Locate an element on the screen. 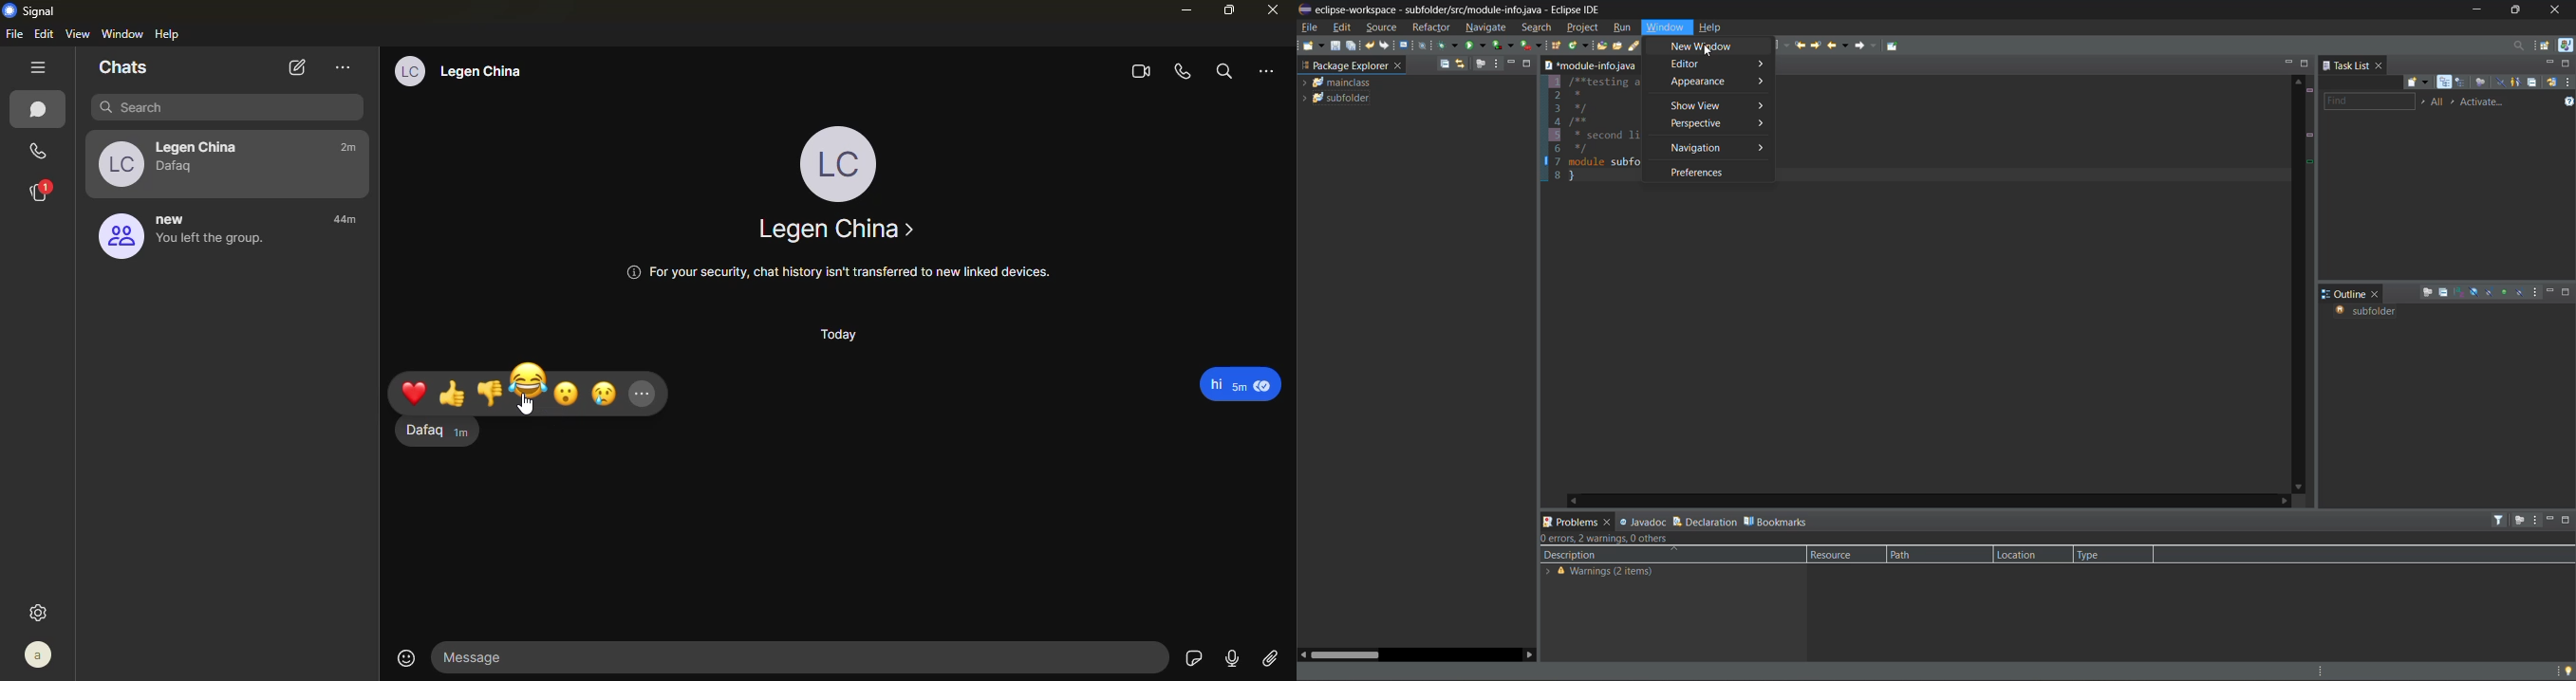 This screenshot has height=700, width=2576. task list is located at coordinates (2347, 66).